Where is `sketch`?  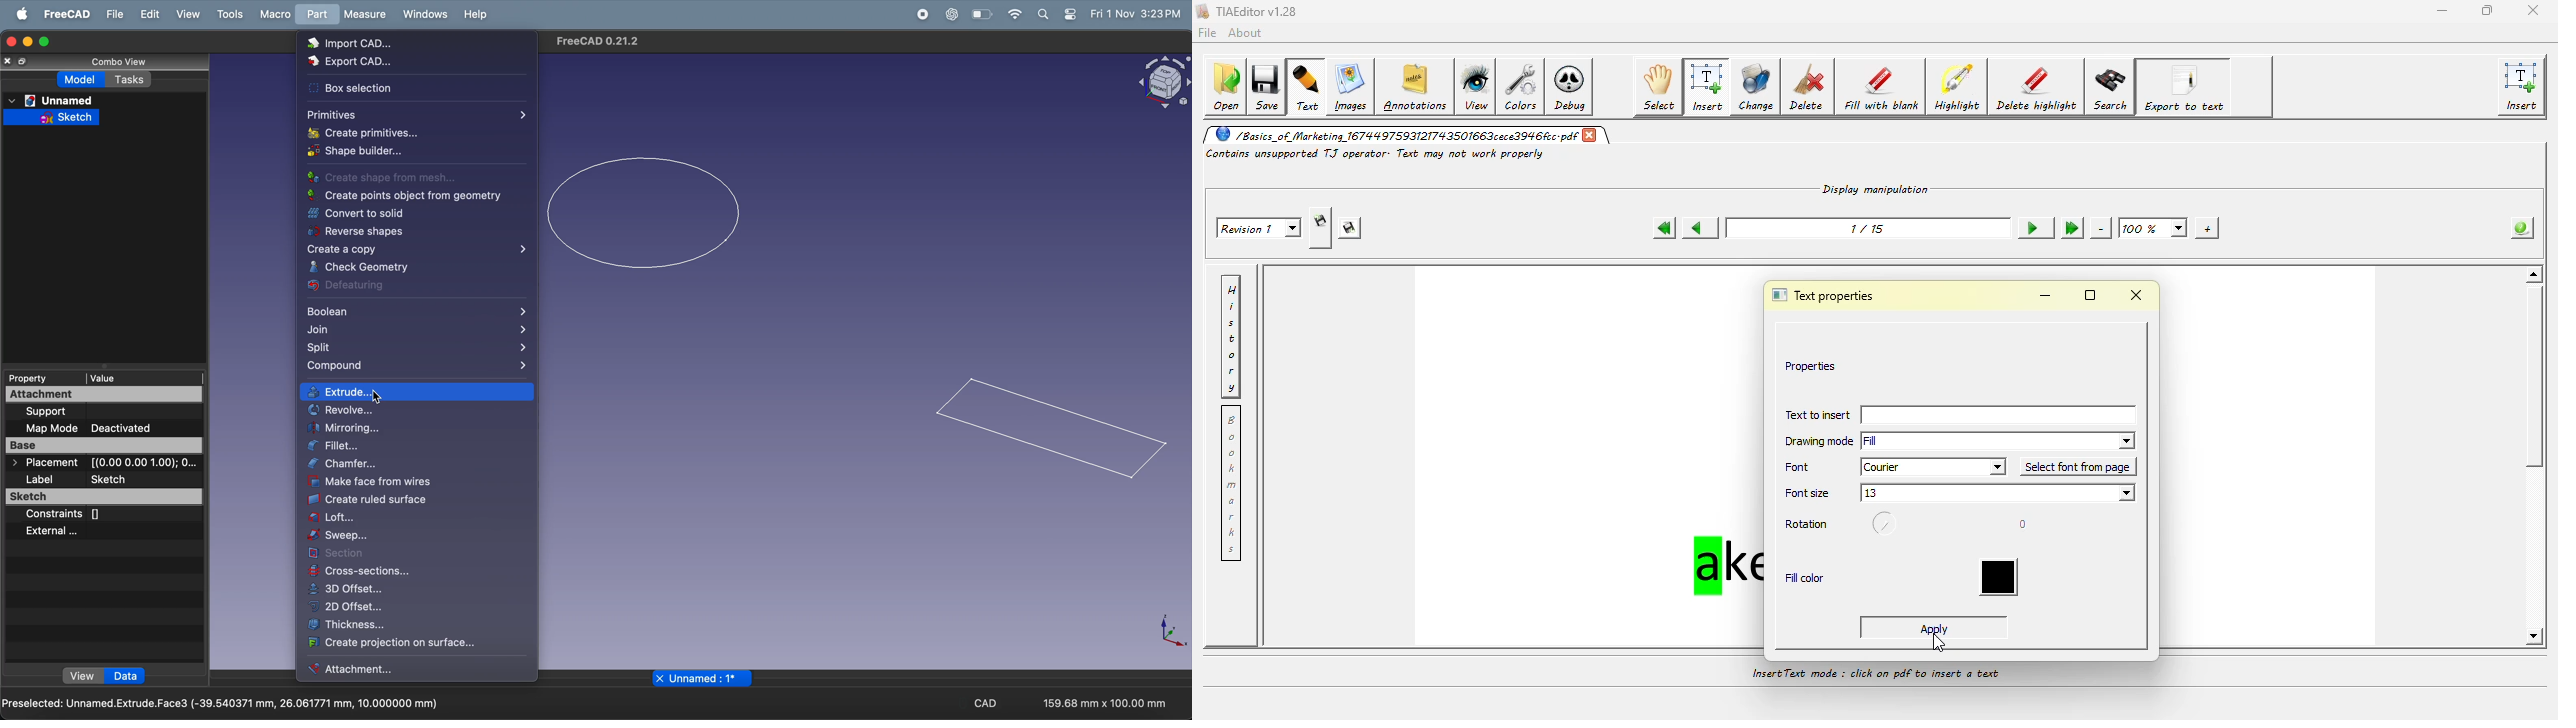 sketch is located at coordinates (51, 117).